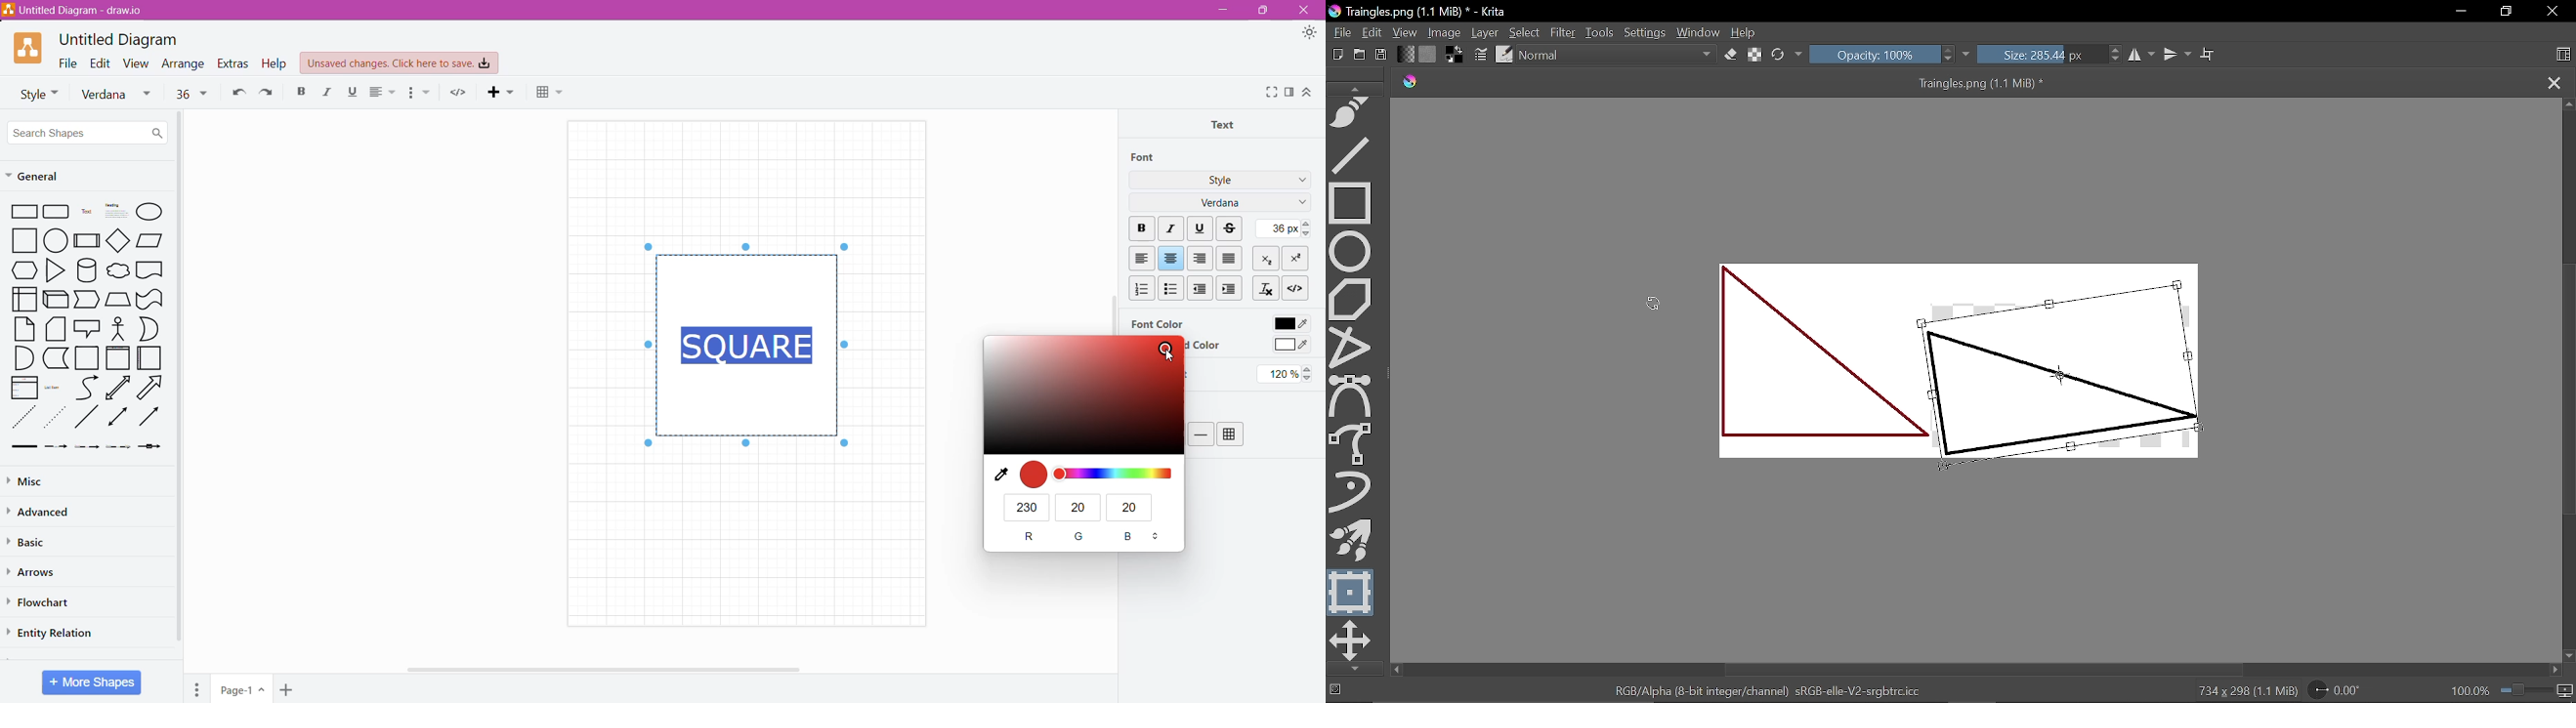 The image size is (2576, 728). I want to click on Curved Rectangle, so click(149, 298).